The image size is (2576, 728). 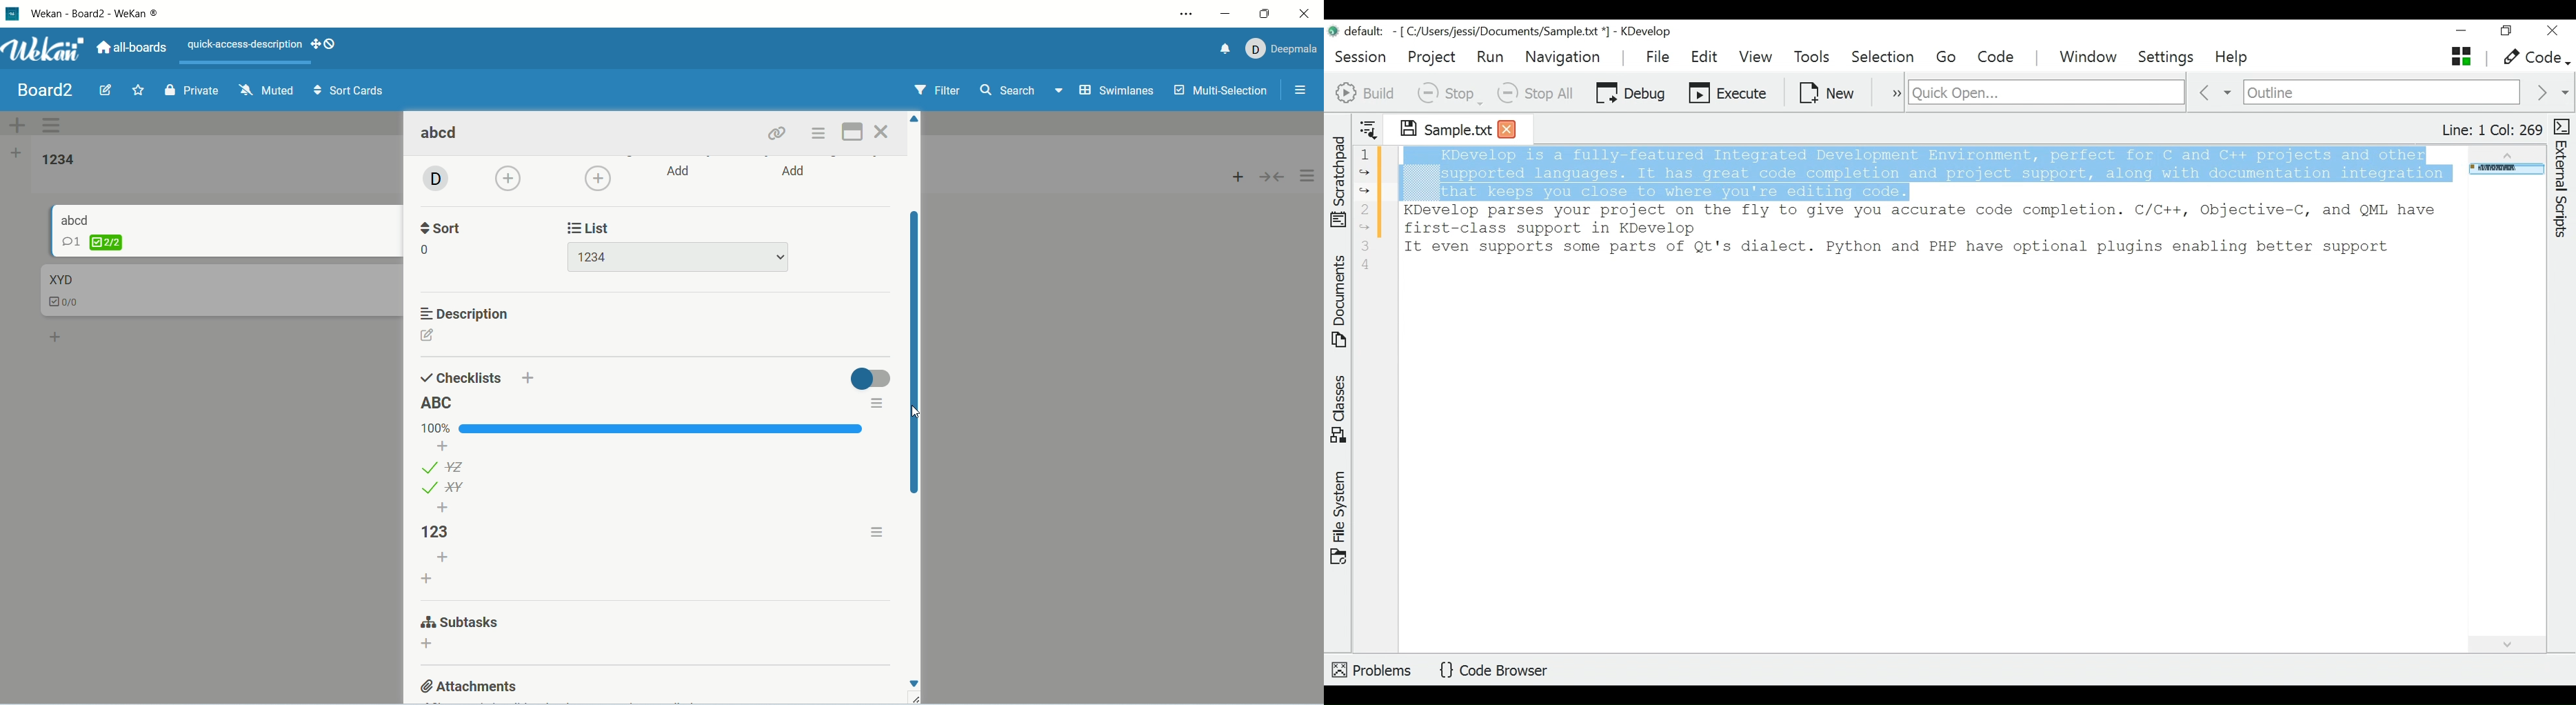 What do you see at coordinates (1298, 15) in the screenshot?
I see `close` at bounding box center [1298, 15].